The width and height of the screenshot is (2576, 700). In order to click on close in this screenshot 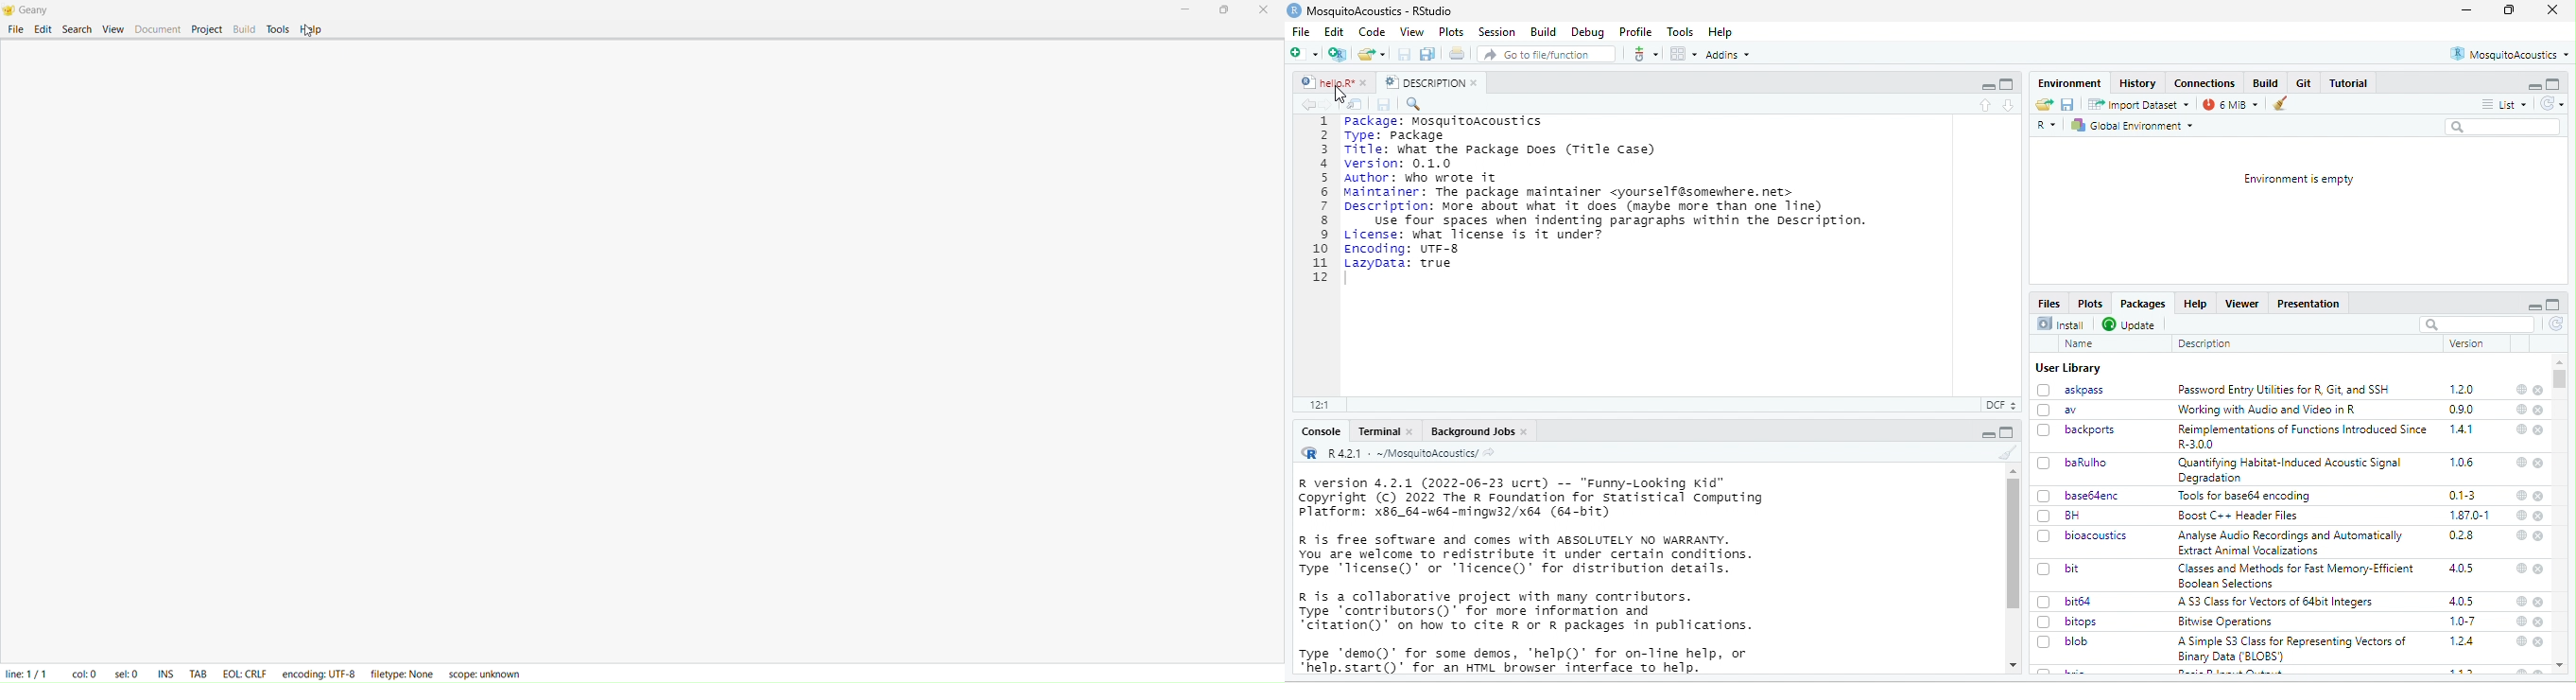, I will do `click(2540, 464)`.